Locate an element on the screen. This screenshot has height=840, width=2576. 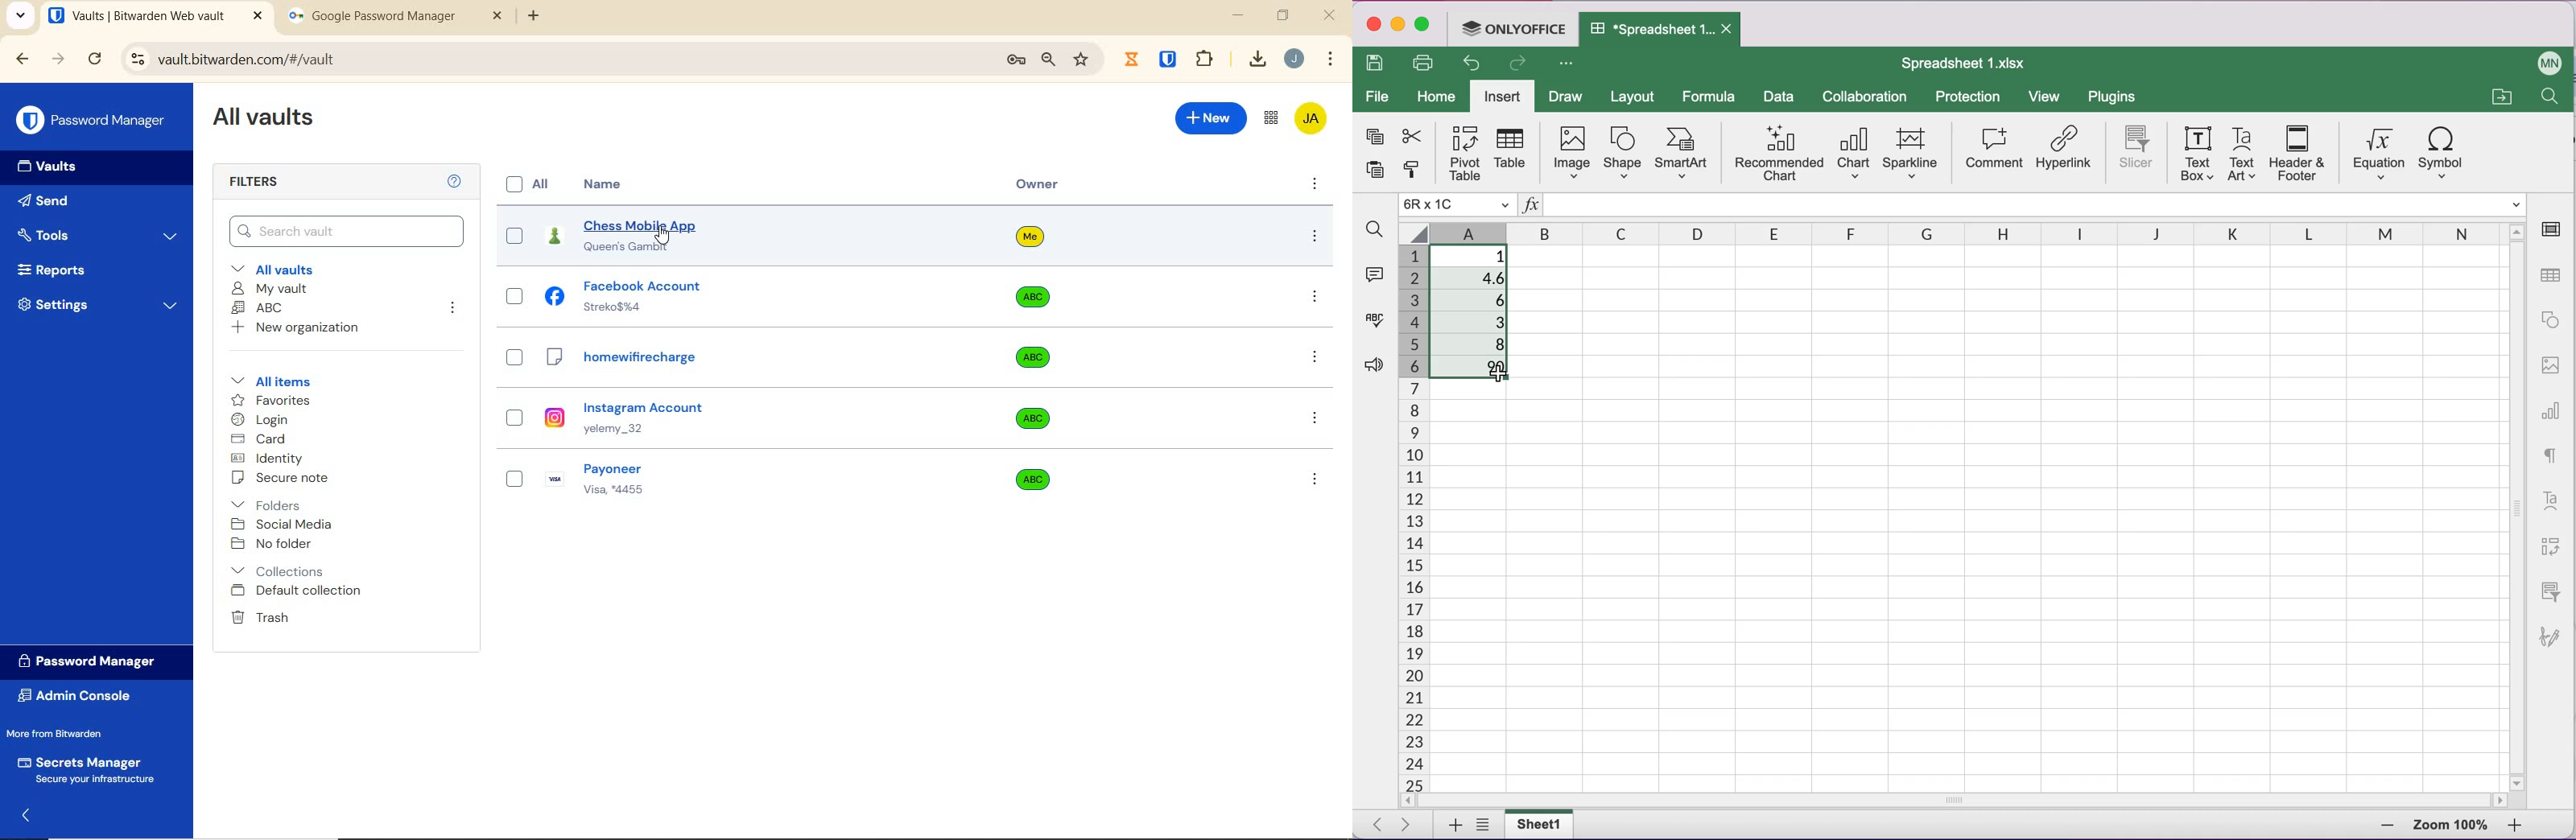
abc is located at coordinates (1044, 357).